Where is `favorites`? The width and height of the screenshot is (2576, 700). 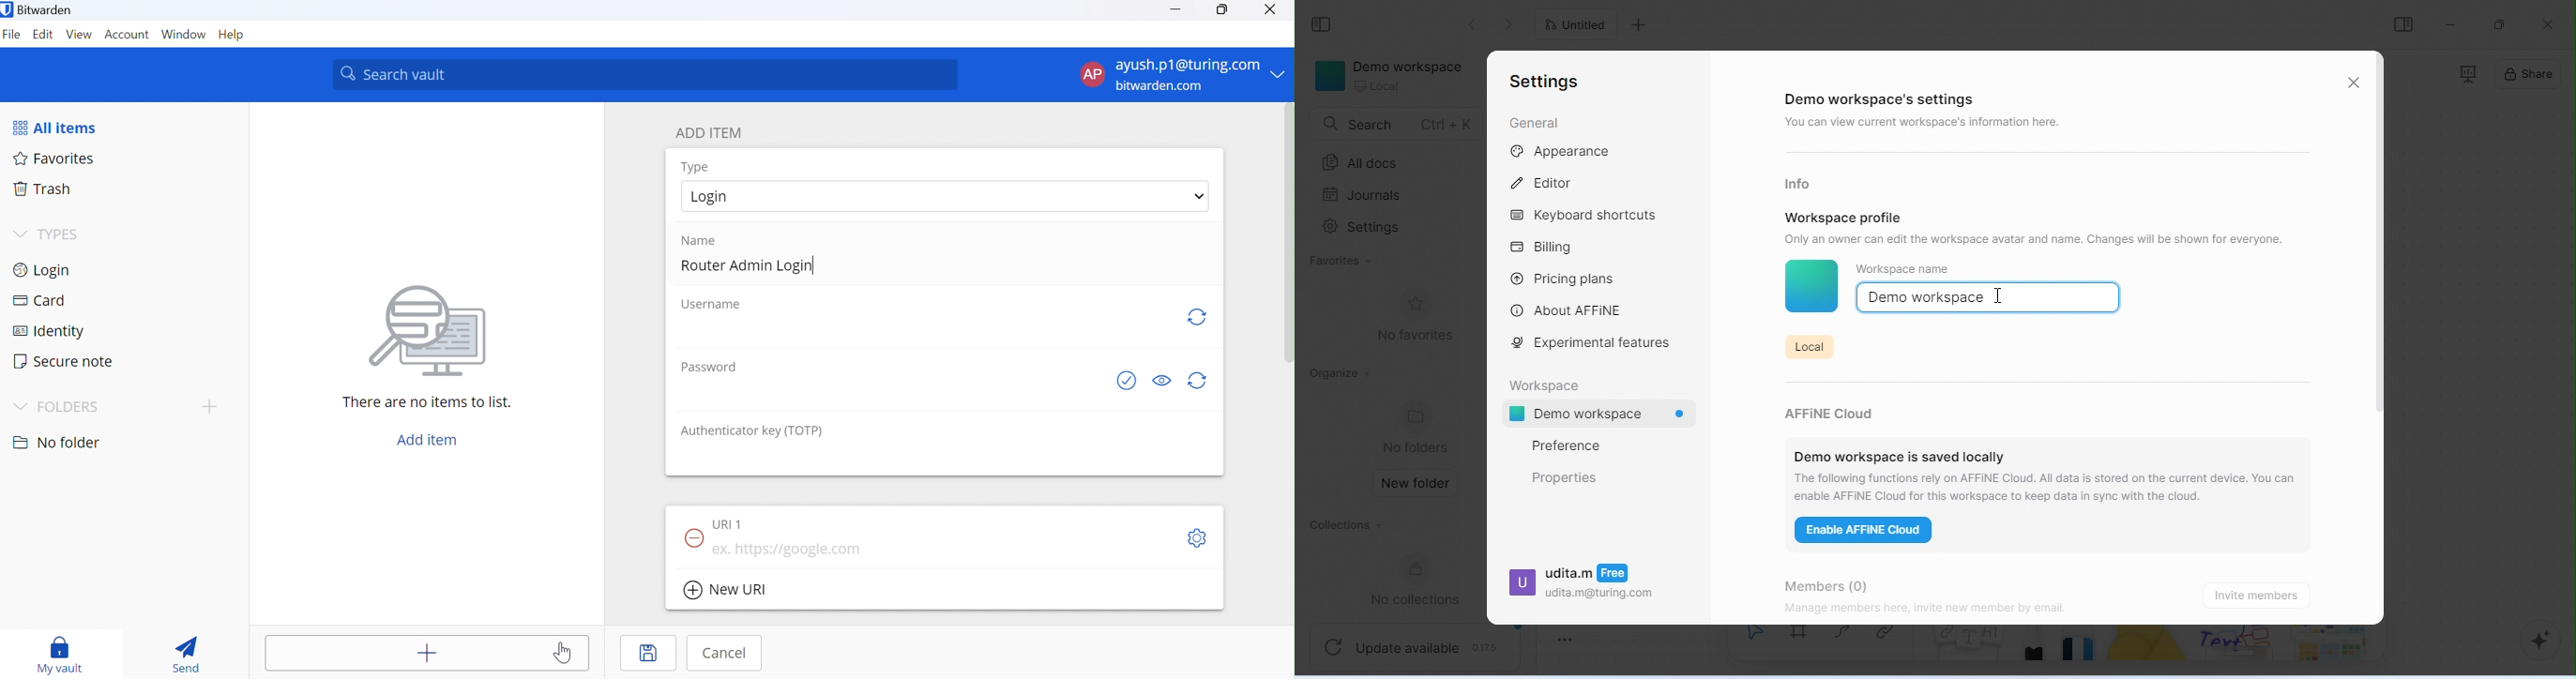
favorites is located at coordinates (1344, 262).